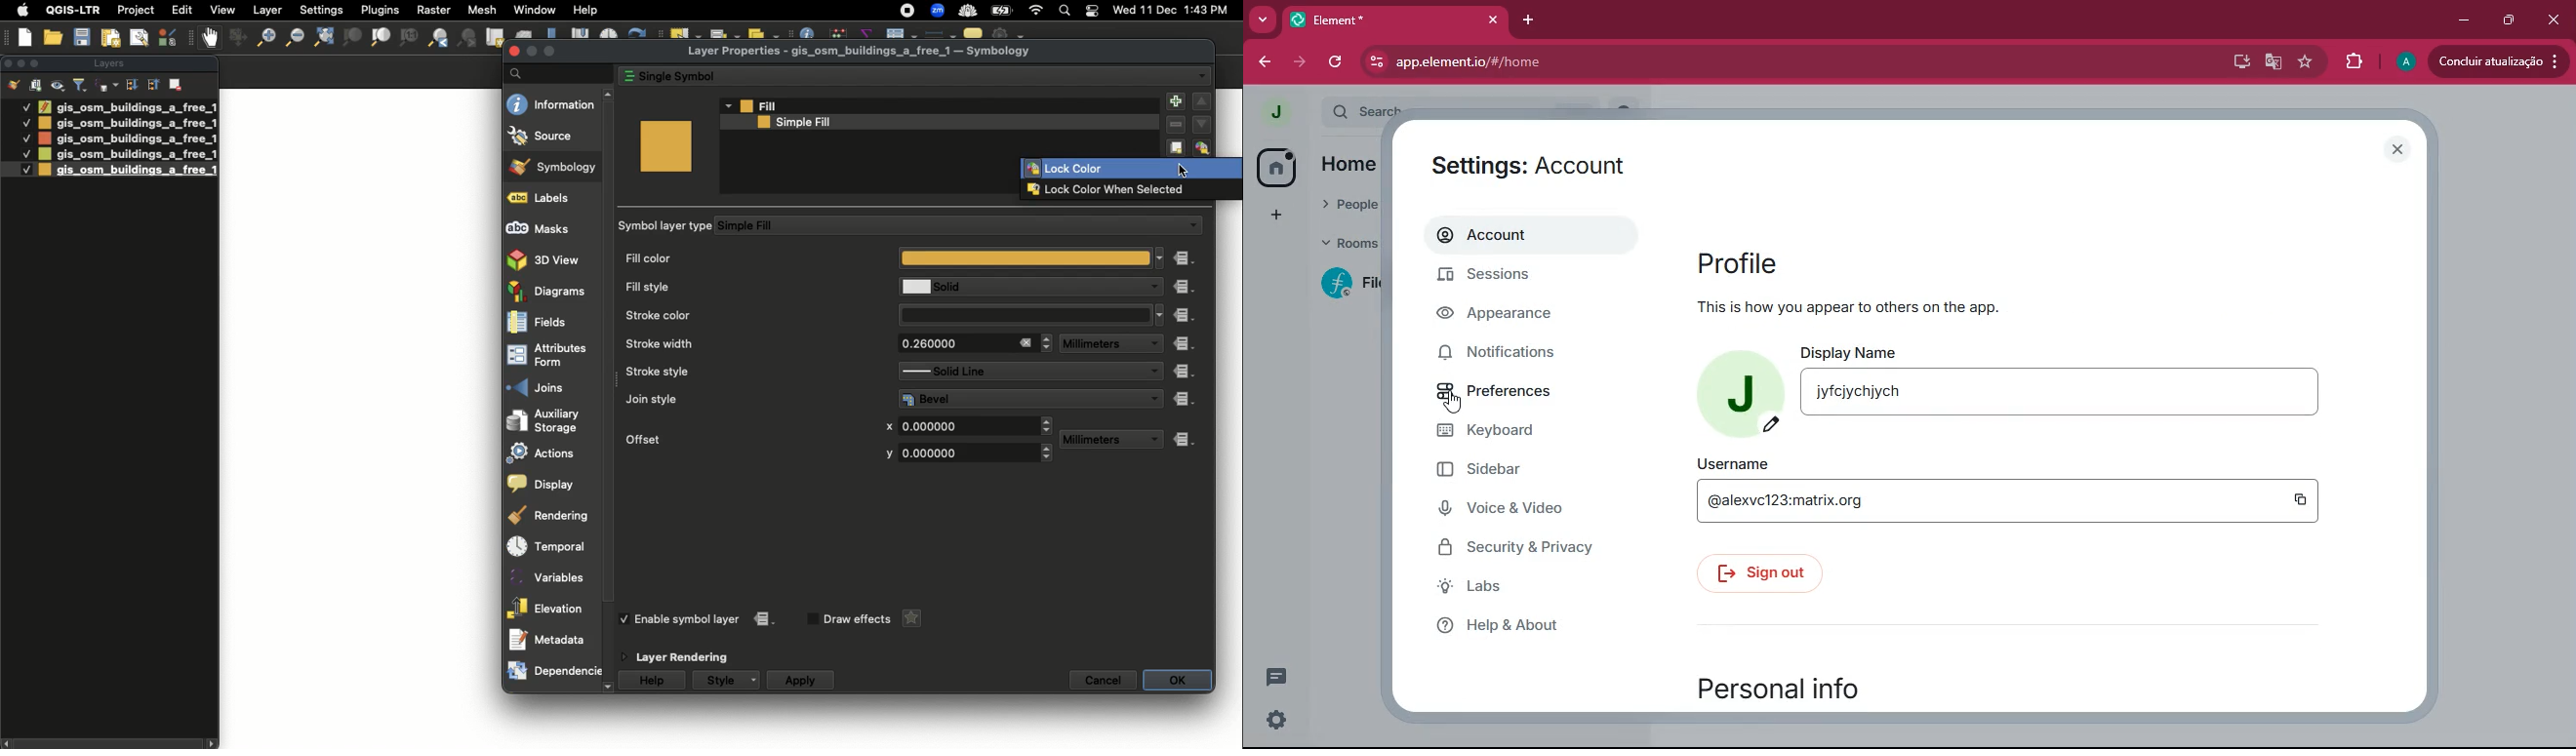 This screenshot has width=2576, height=756. What do you see at coordinates (927, 123) in the screenshot?
I see `Simple fill` at bounding box center [927, 123].